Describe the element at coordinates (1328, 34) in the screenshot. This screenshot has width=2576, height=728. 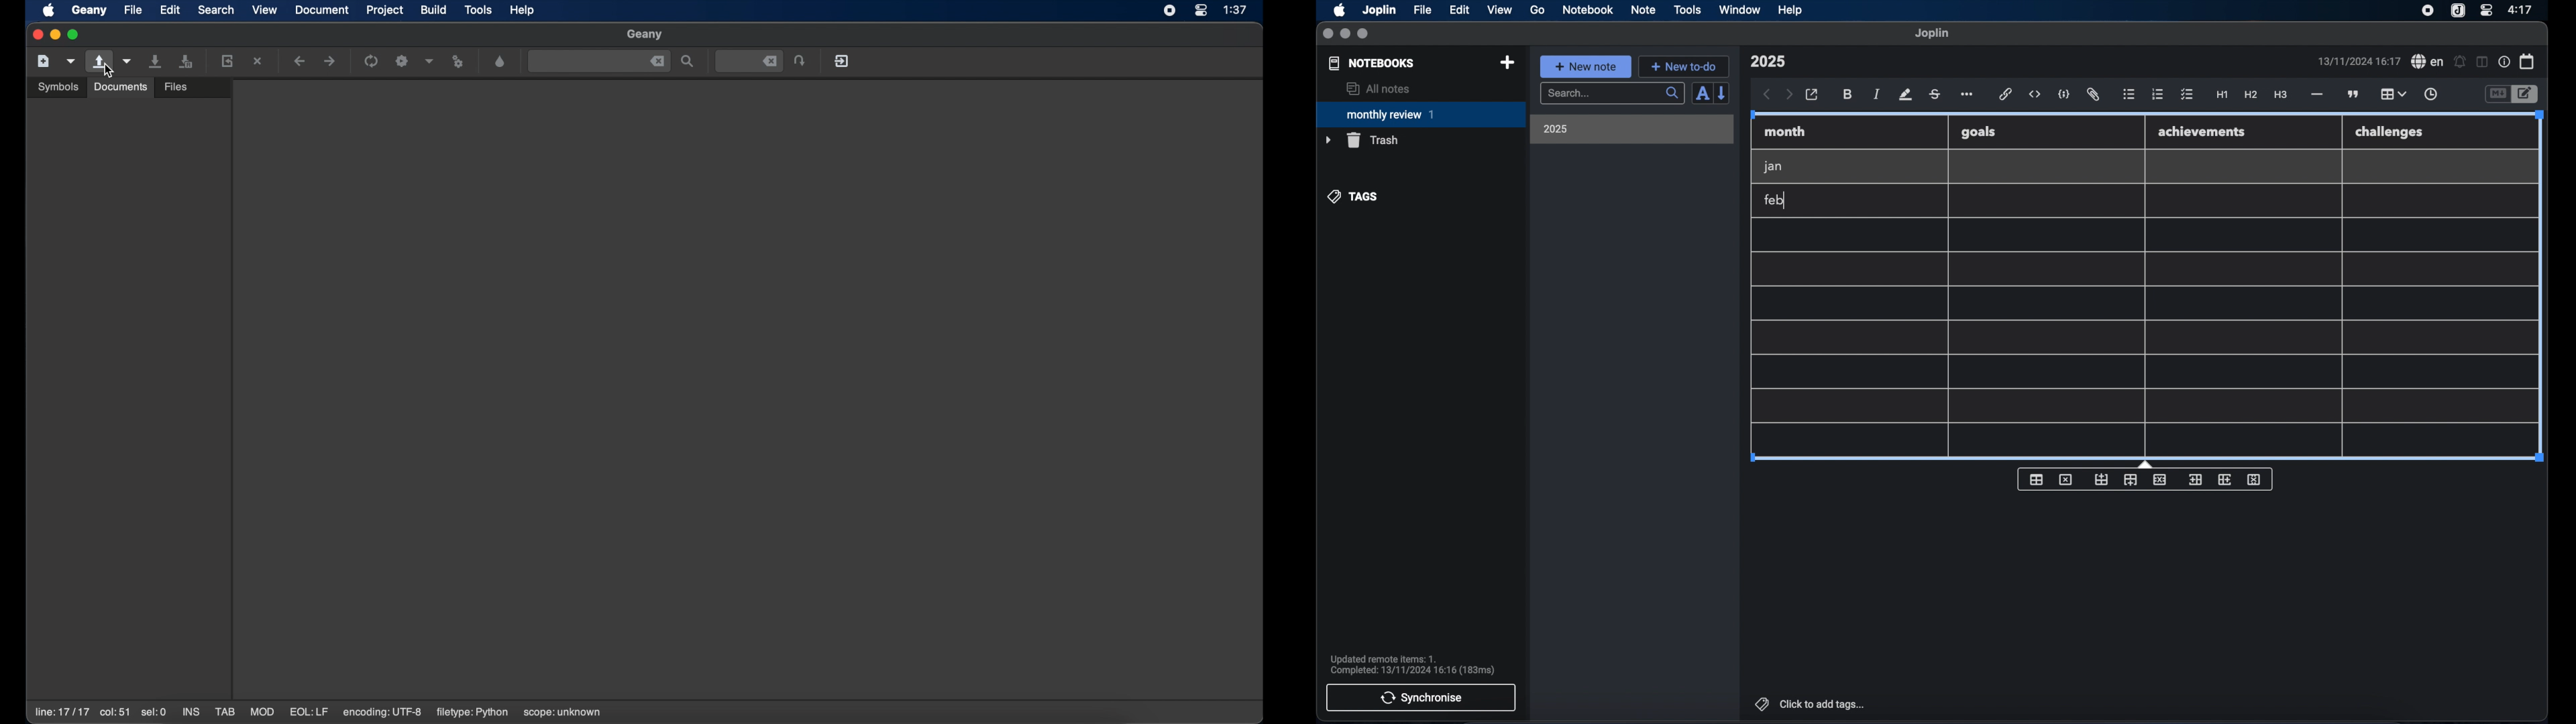
I see `close` at that location.